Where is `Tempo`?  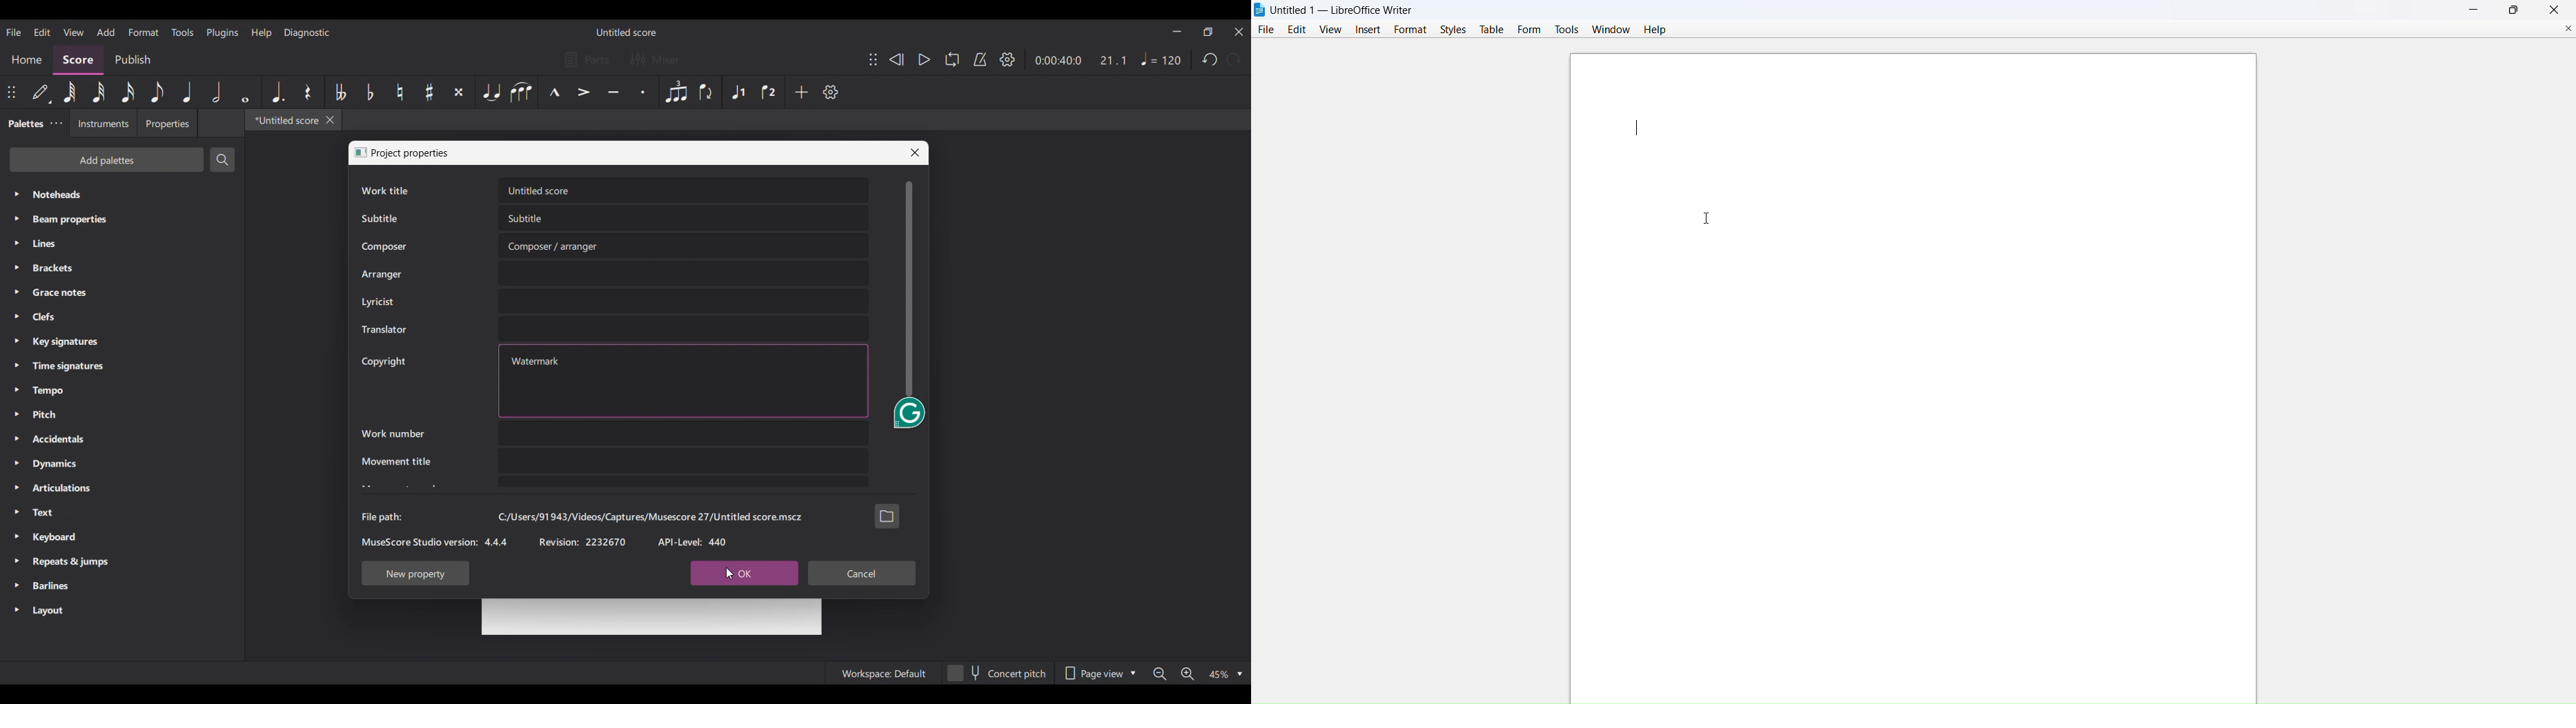 Tempo is located at coordinates (122, 390).